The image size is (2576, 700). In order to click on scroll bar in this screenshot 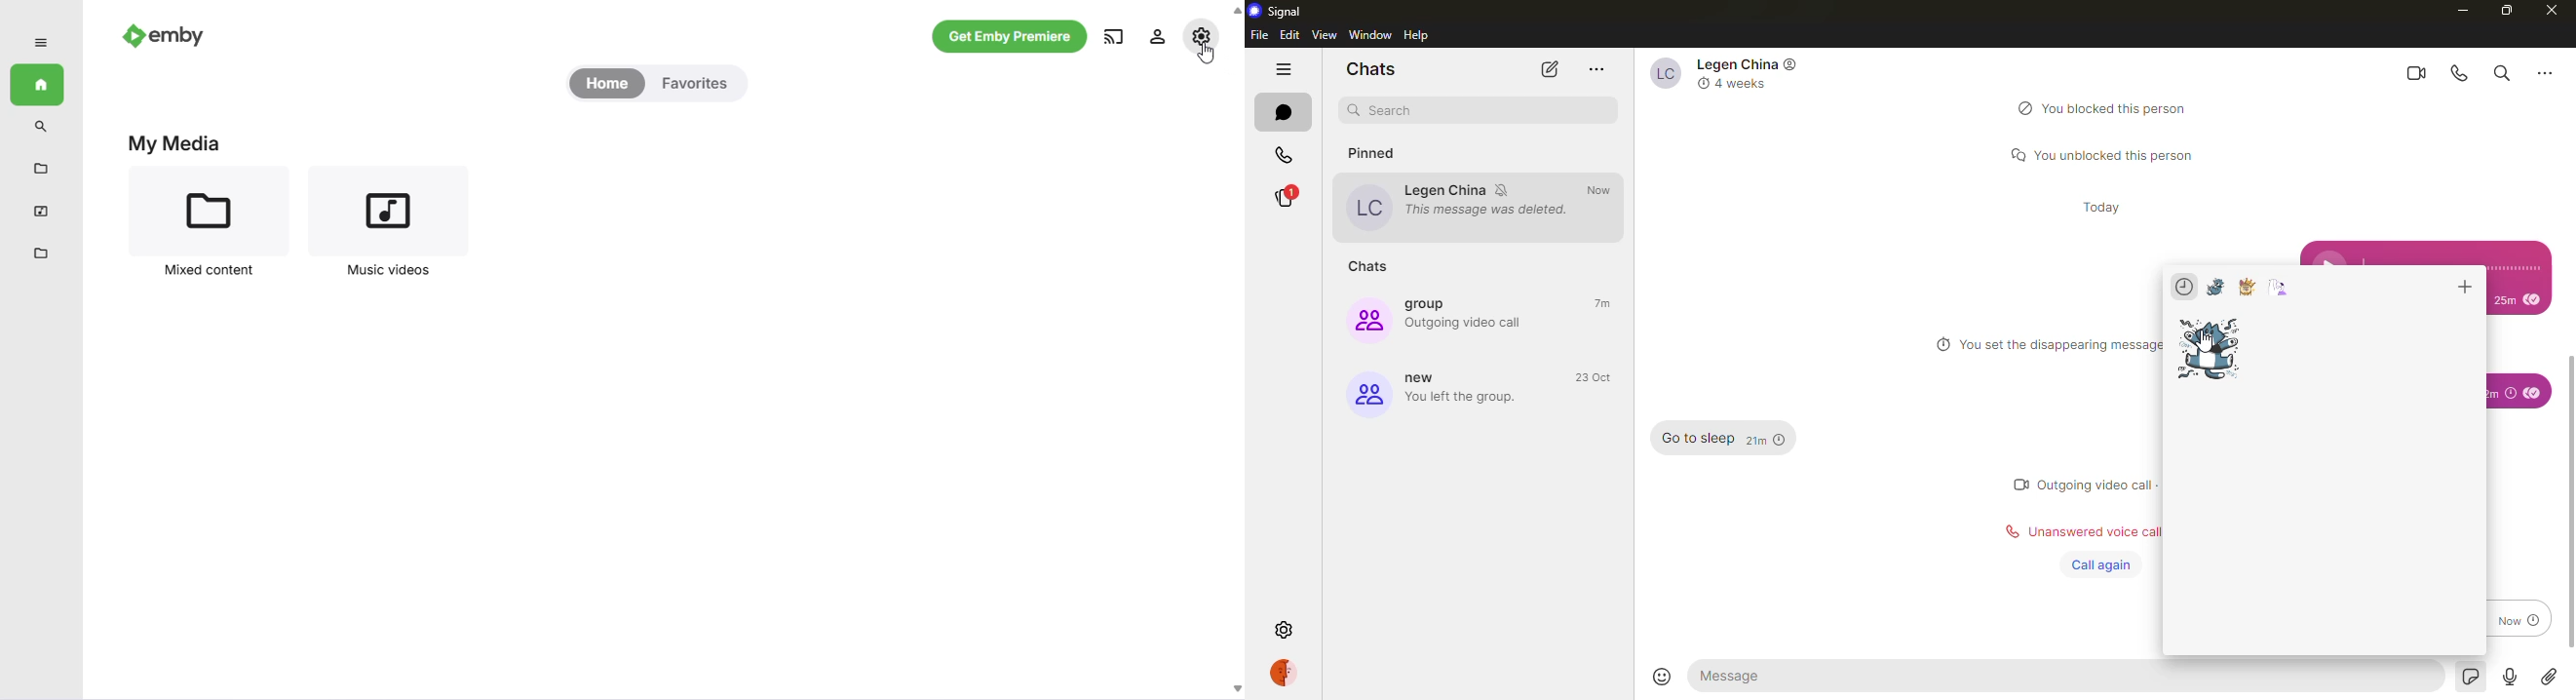, I will do `click(2571, 499)`.